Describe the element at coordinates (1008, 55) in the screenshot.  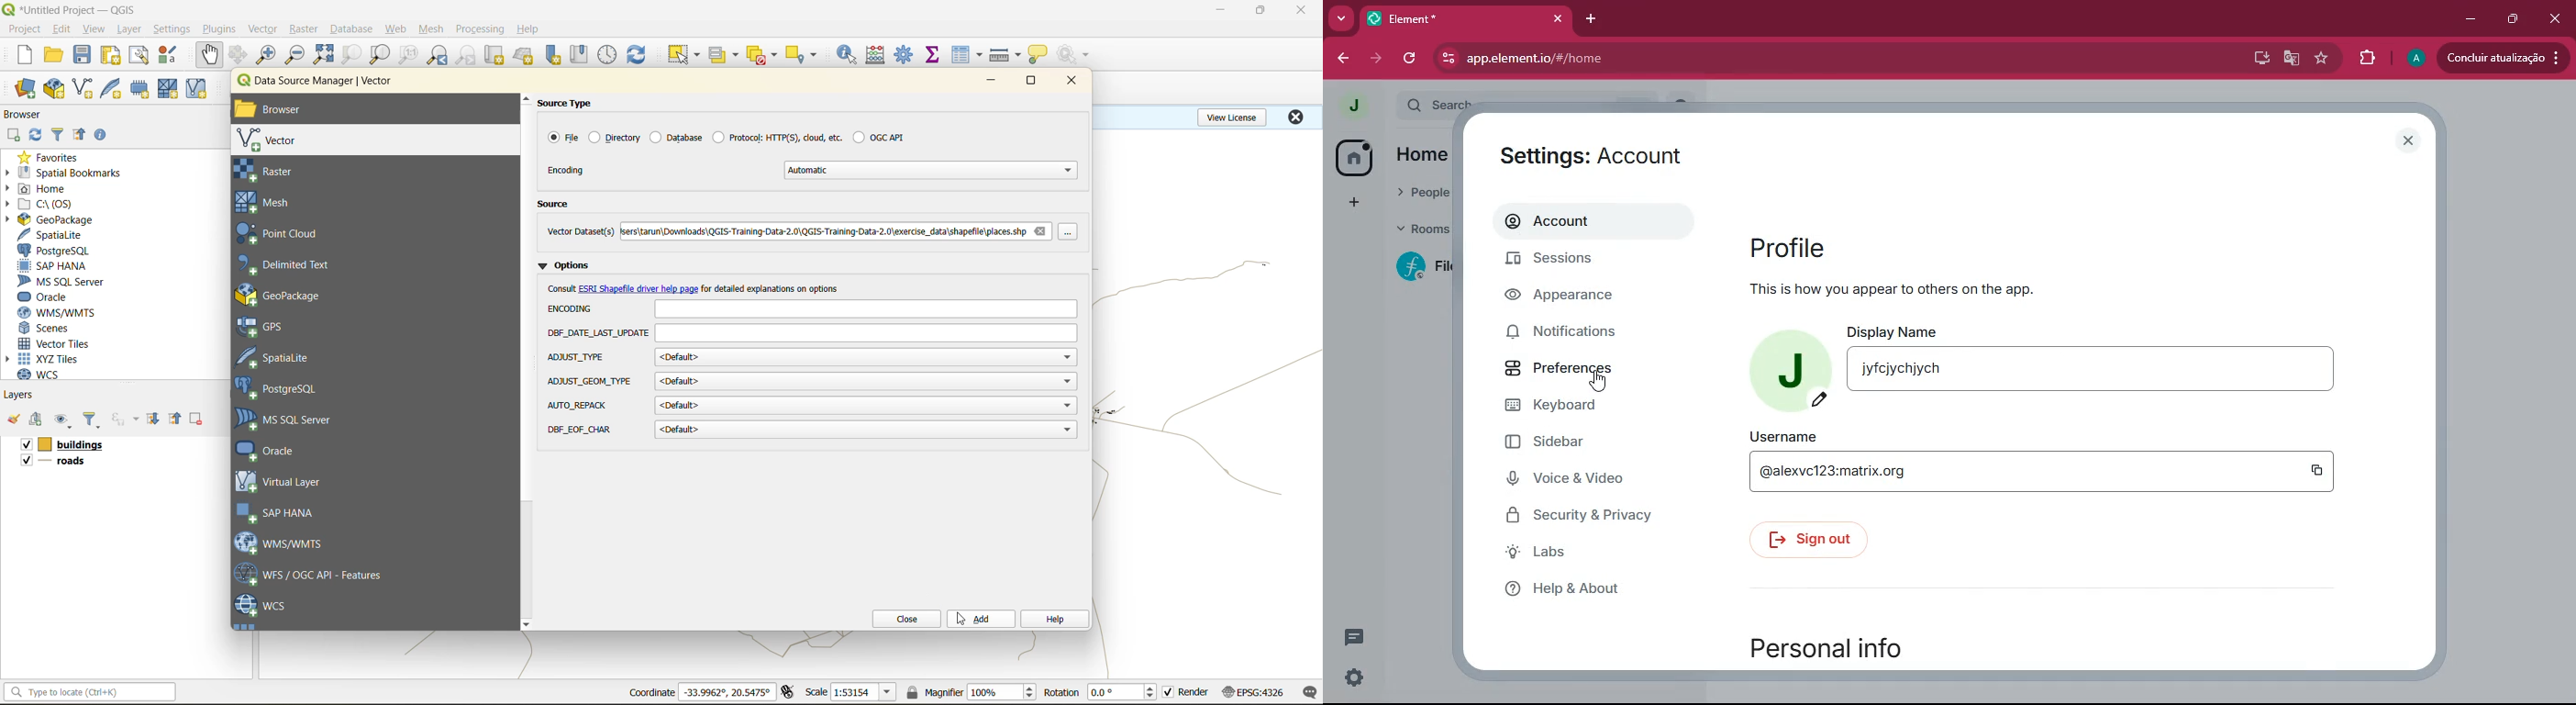
I see `measure line` at that location.